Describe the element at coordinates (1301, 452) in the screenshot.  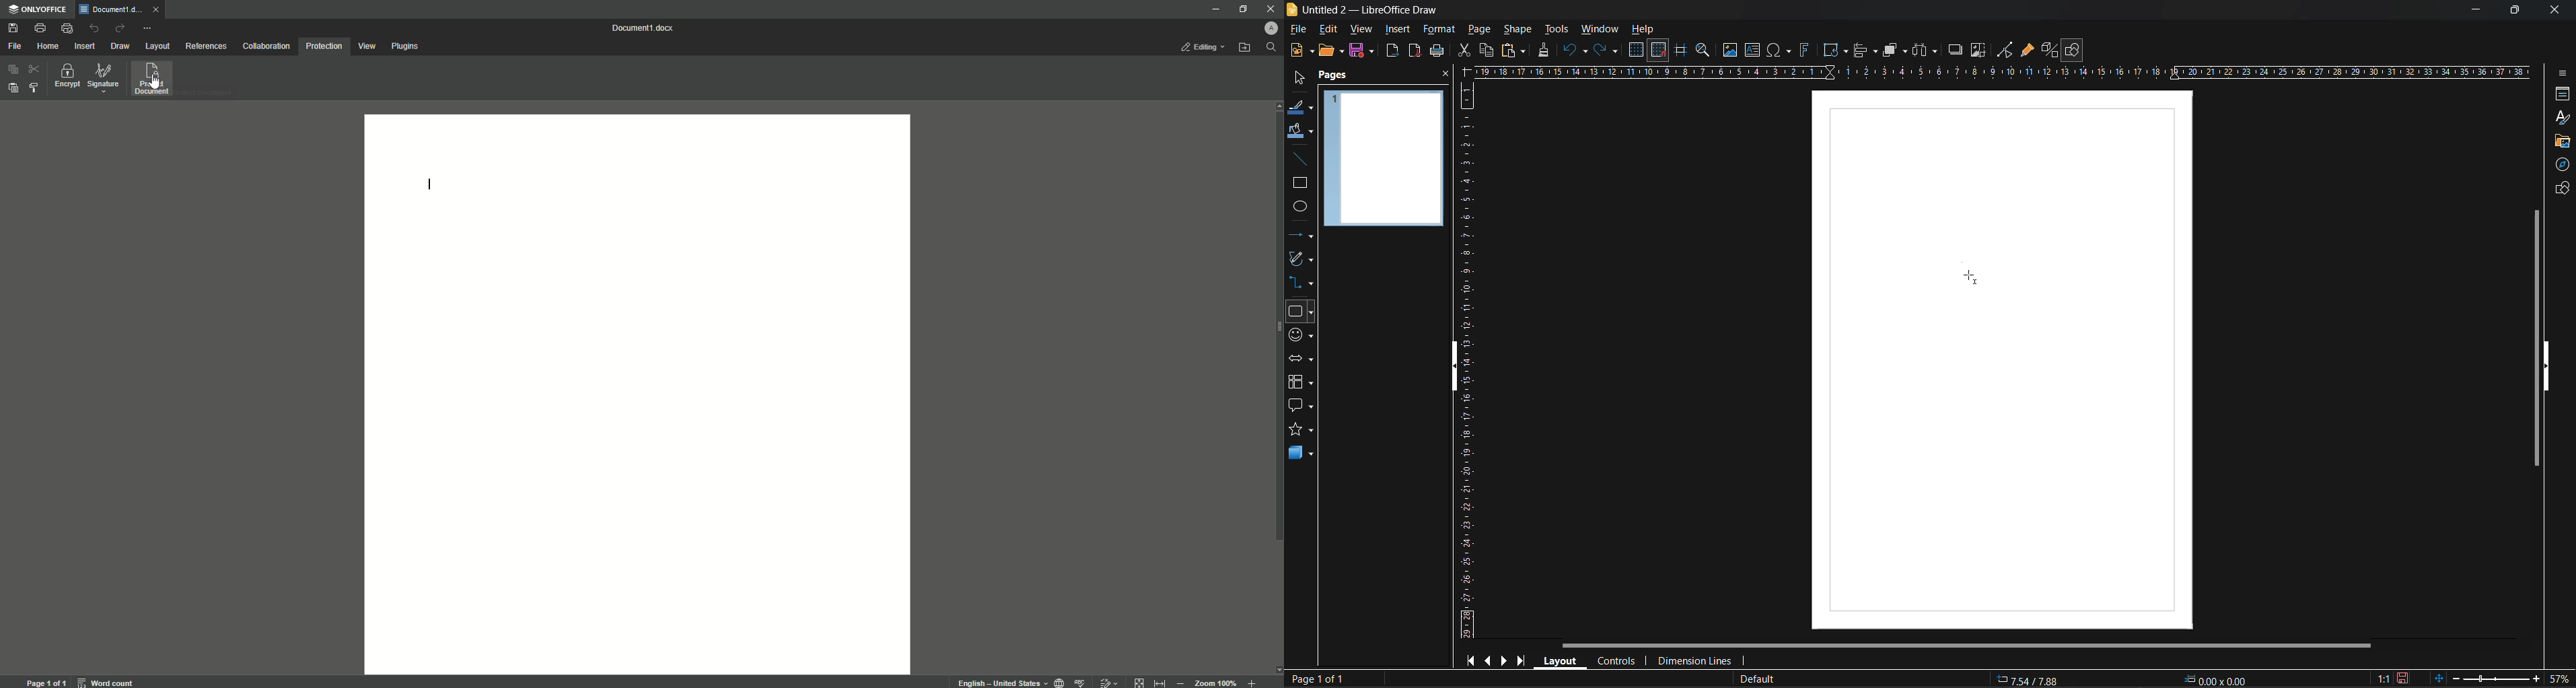
I see `3d shapes` at that location.